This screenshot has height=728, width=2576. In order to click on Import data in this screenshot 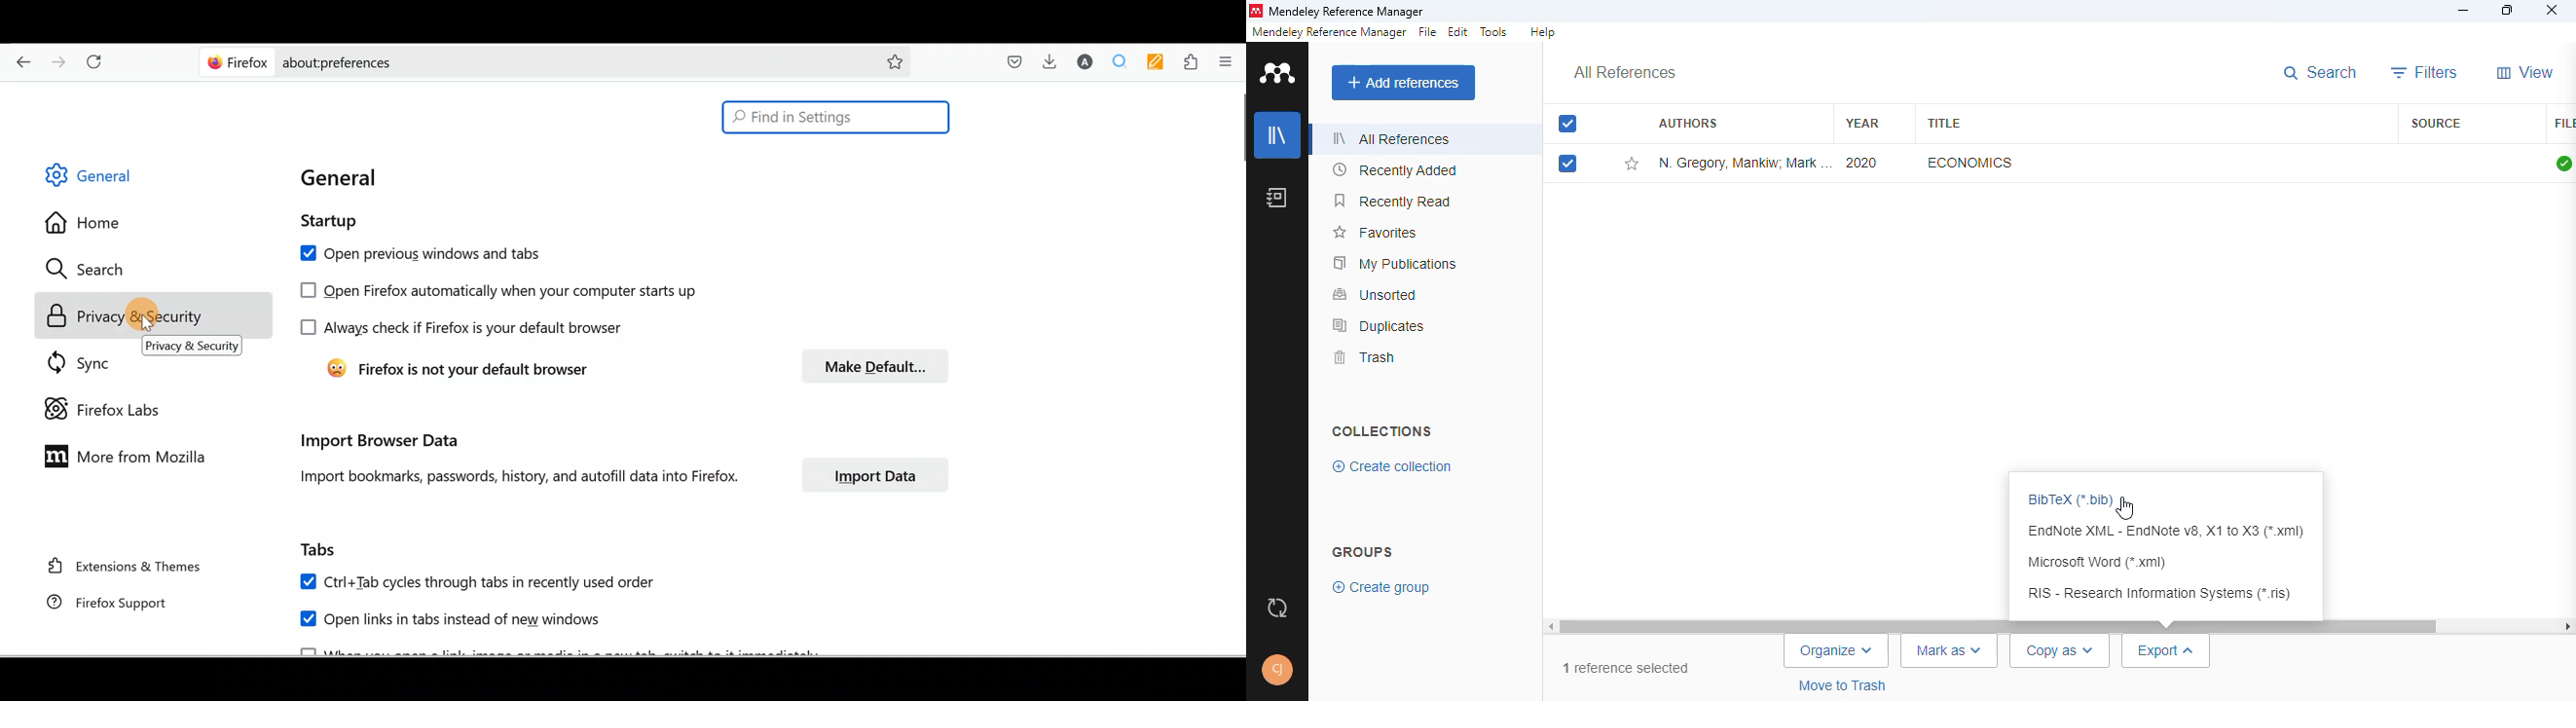, I will do `click(873, 474)`.